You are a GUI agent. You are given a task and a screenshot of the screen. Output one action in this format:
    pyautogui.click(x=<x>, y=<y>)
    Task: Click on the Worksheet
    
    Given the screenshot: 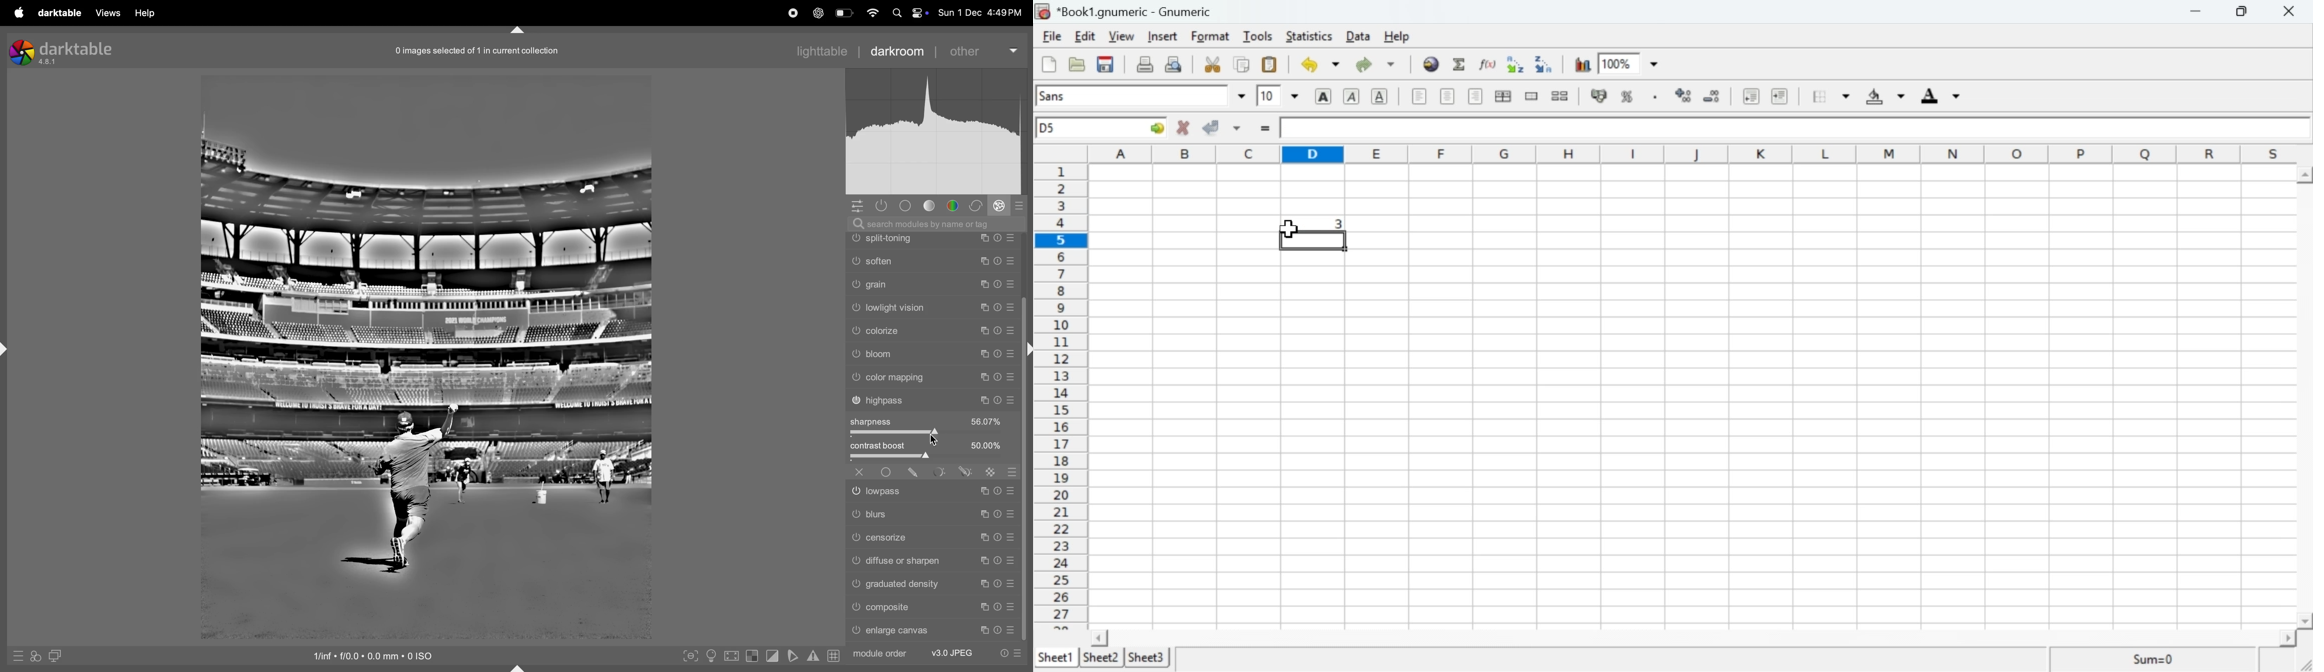 What is the action you would take?
    pyautogui.click(x=1692, y=396)
    